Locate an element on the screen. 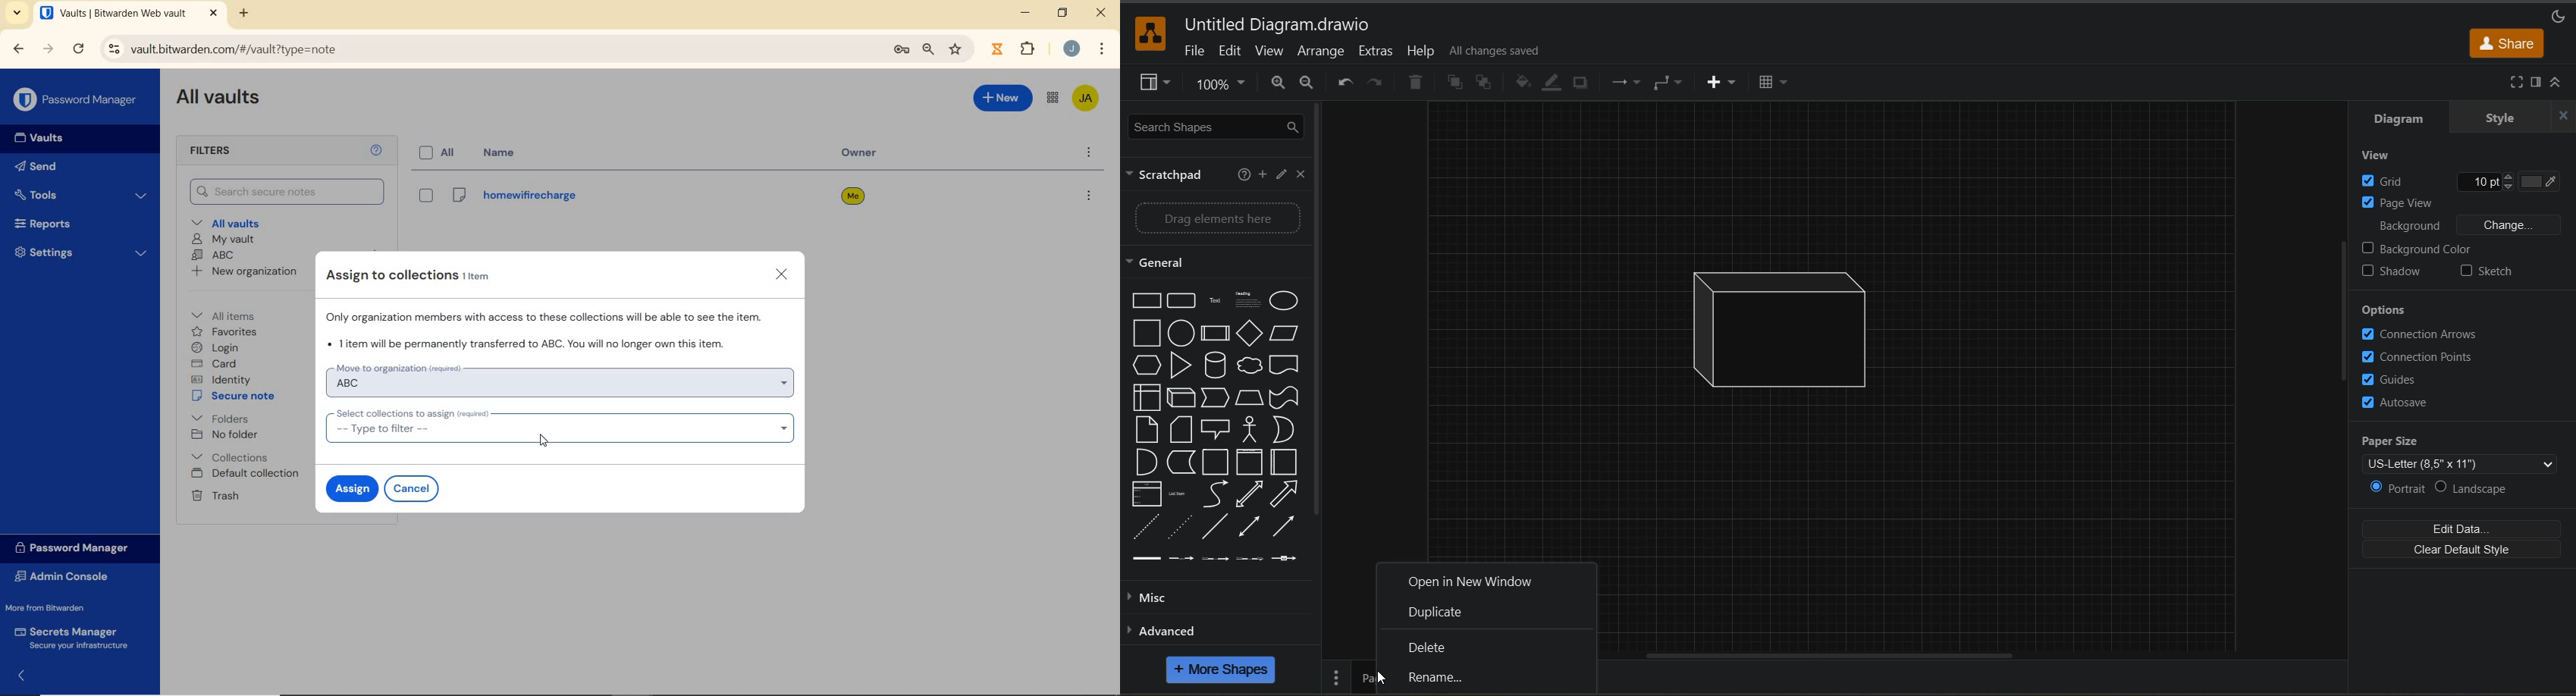 This screenshot has width=2576, height=700. shadow is located at coordinates (2397, 270).